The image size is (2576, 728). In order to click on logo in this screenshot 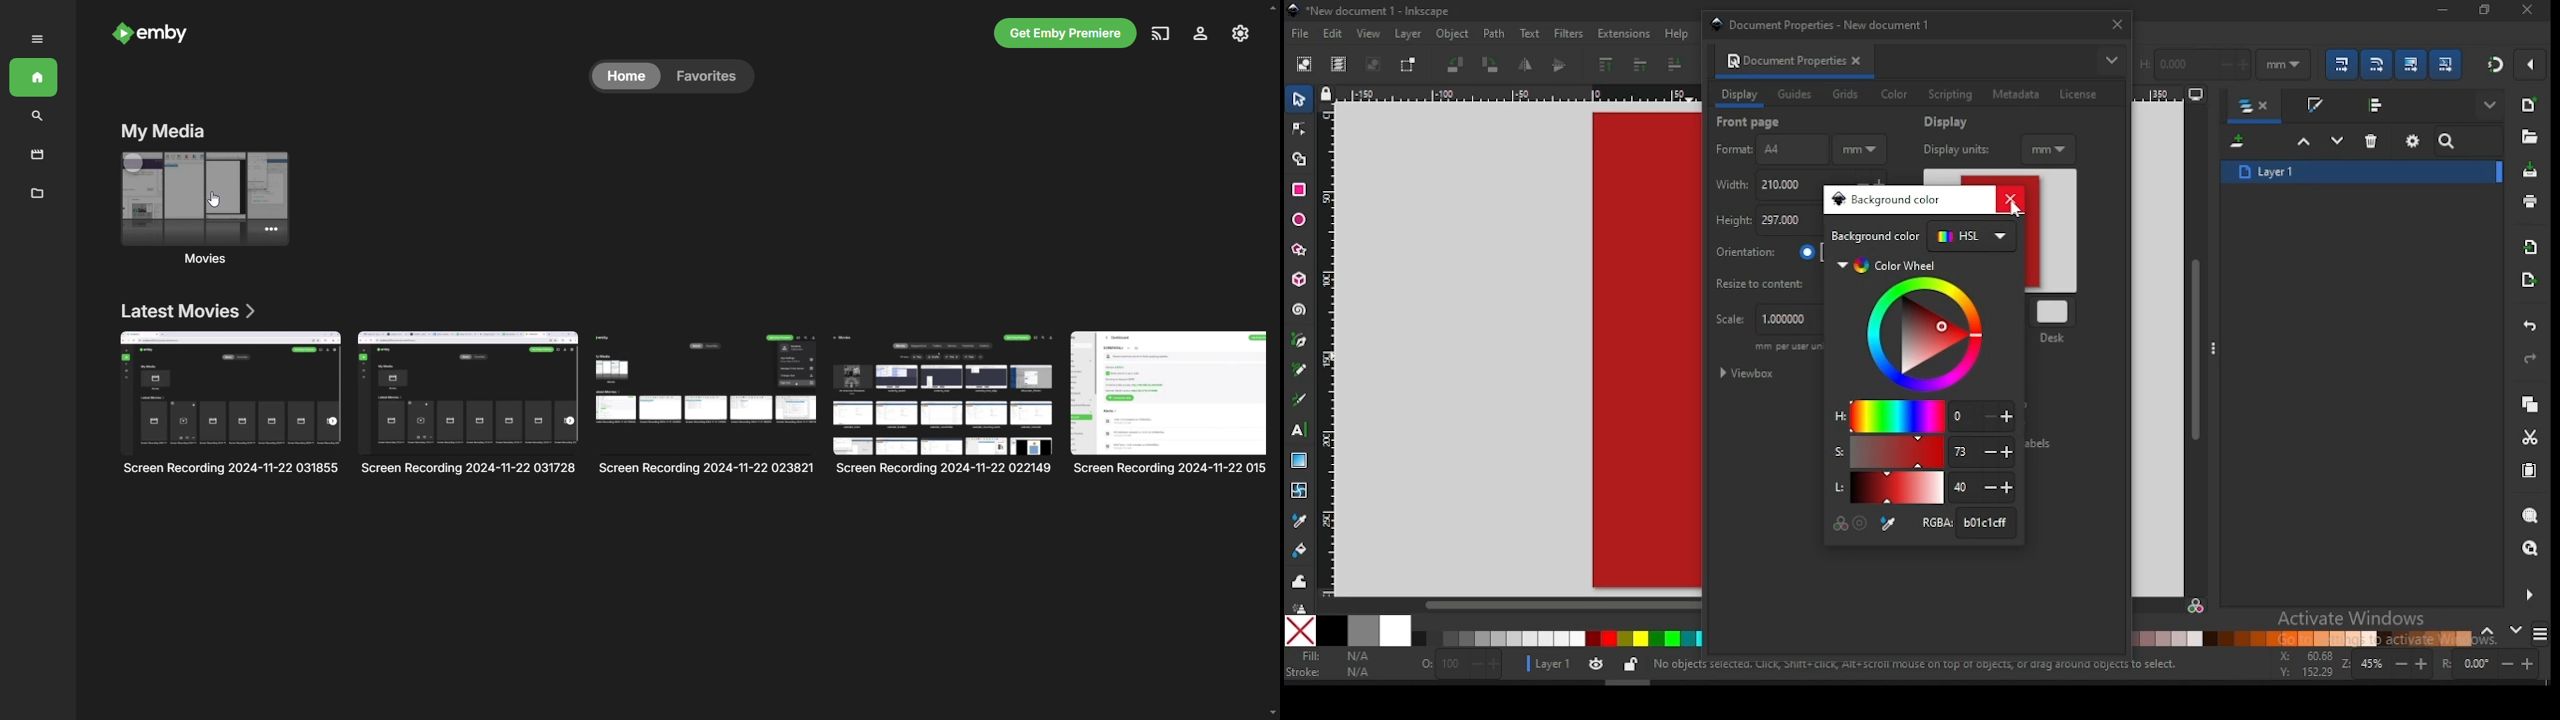, I will do `click(148, 33)`.